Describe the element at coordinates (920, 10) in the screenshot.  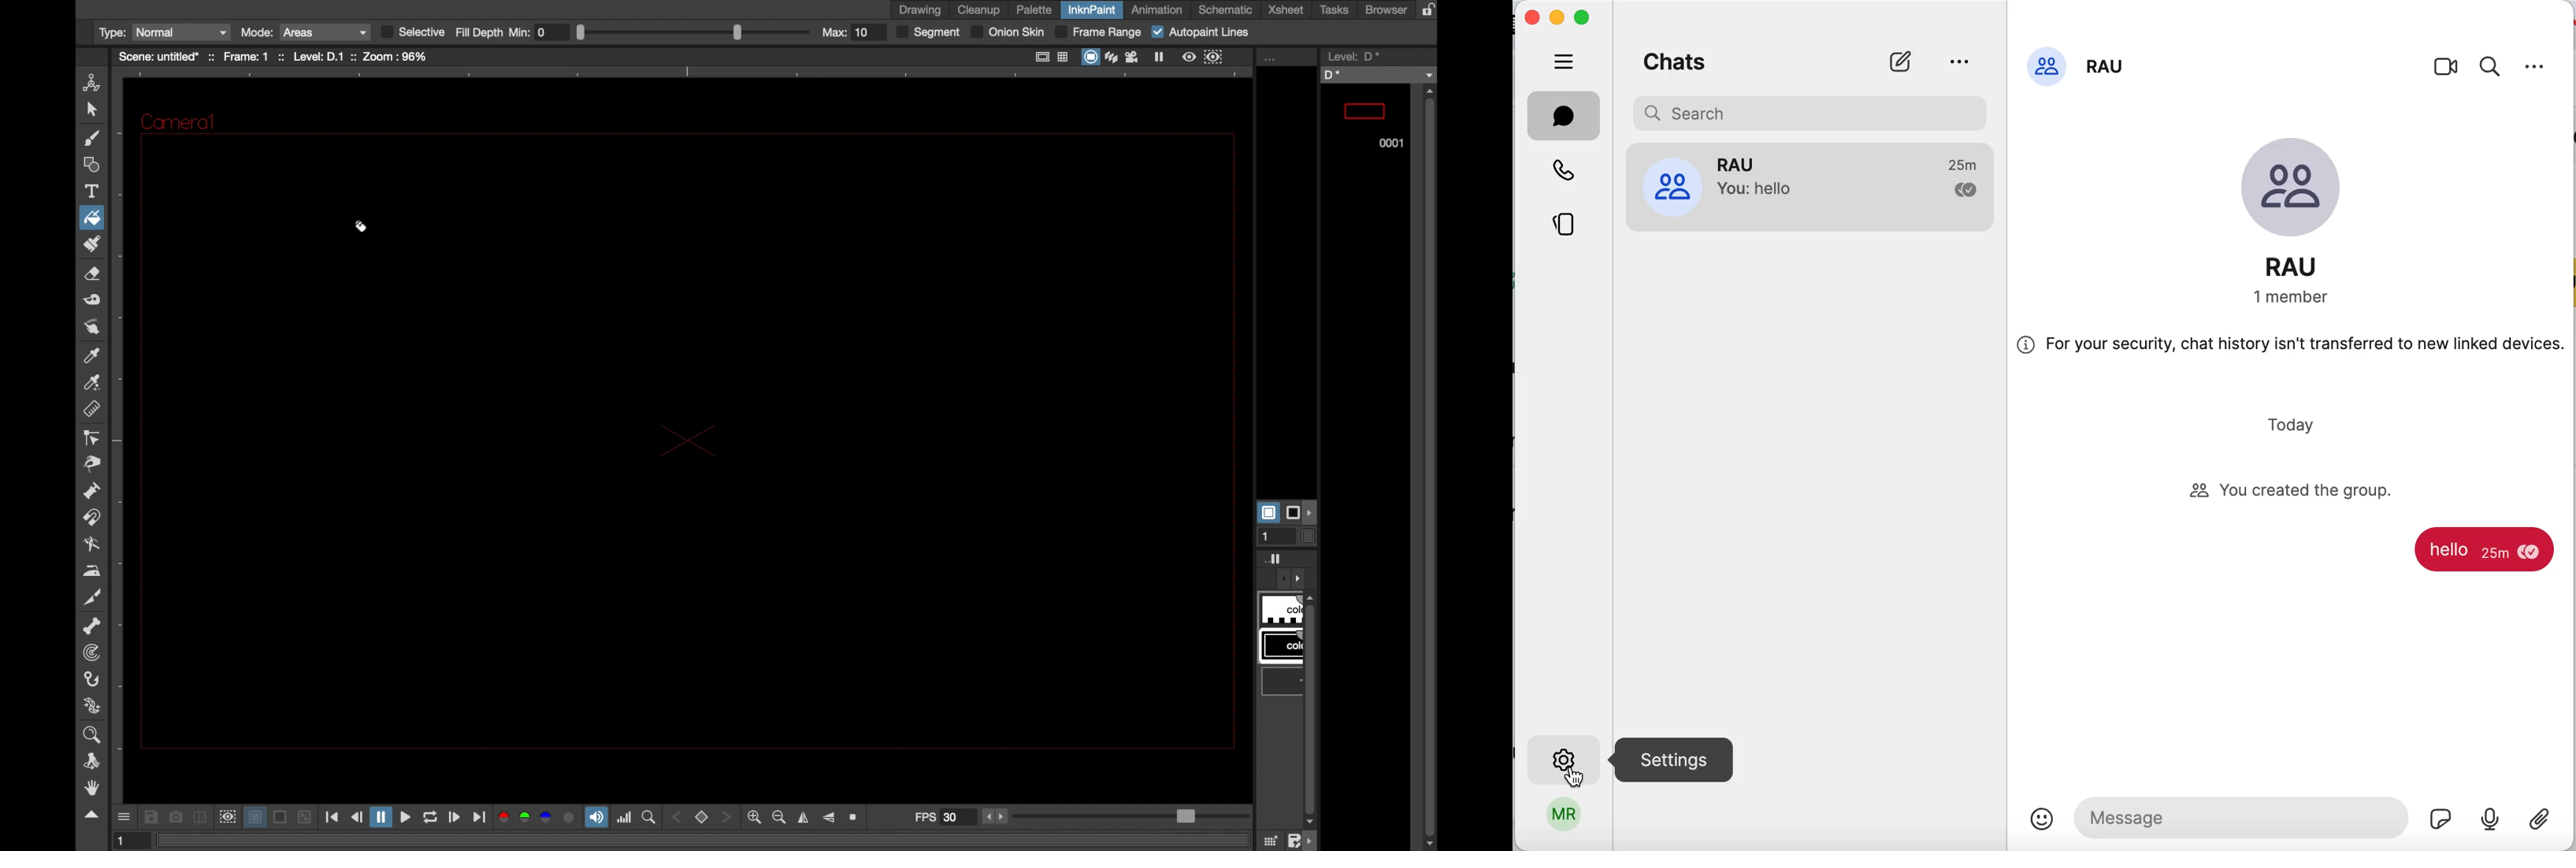
I see `drawing` at that location.